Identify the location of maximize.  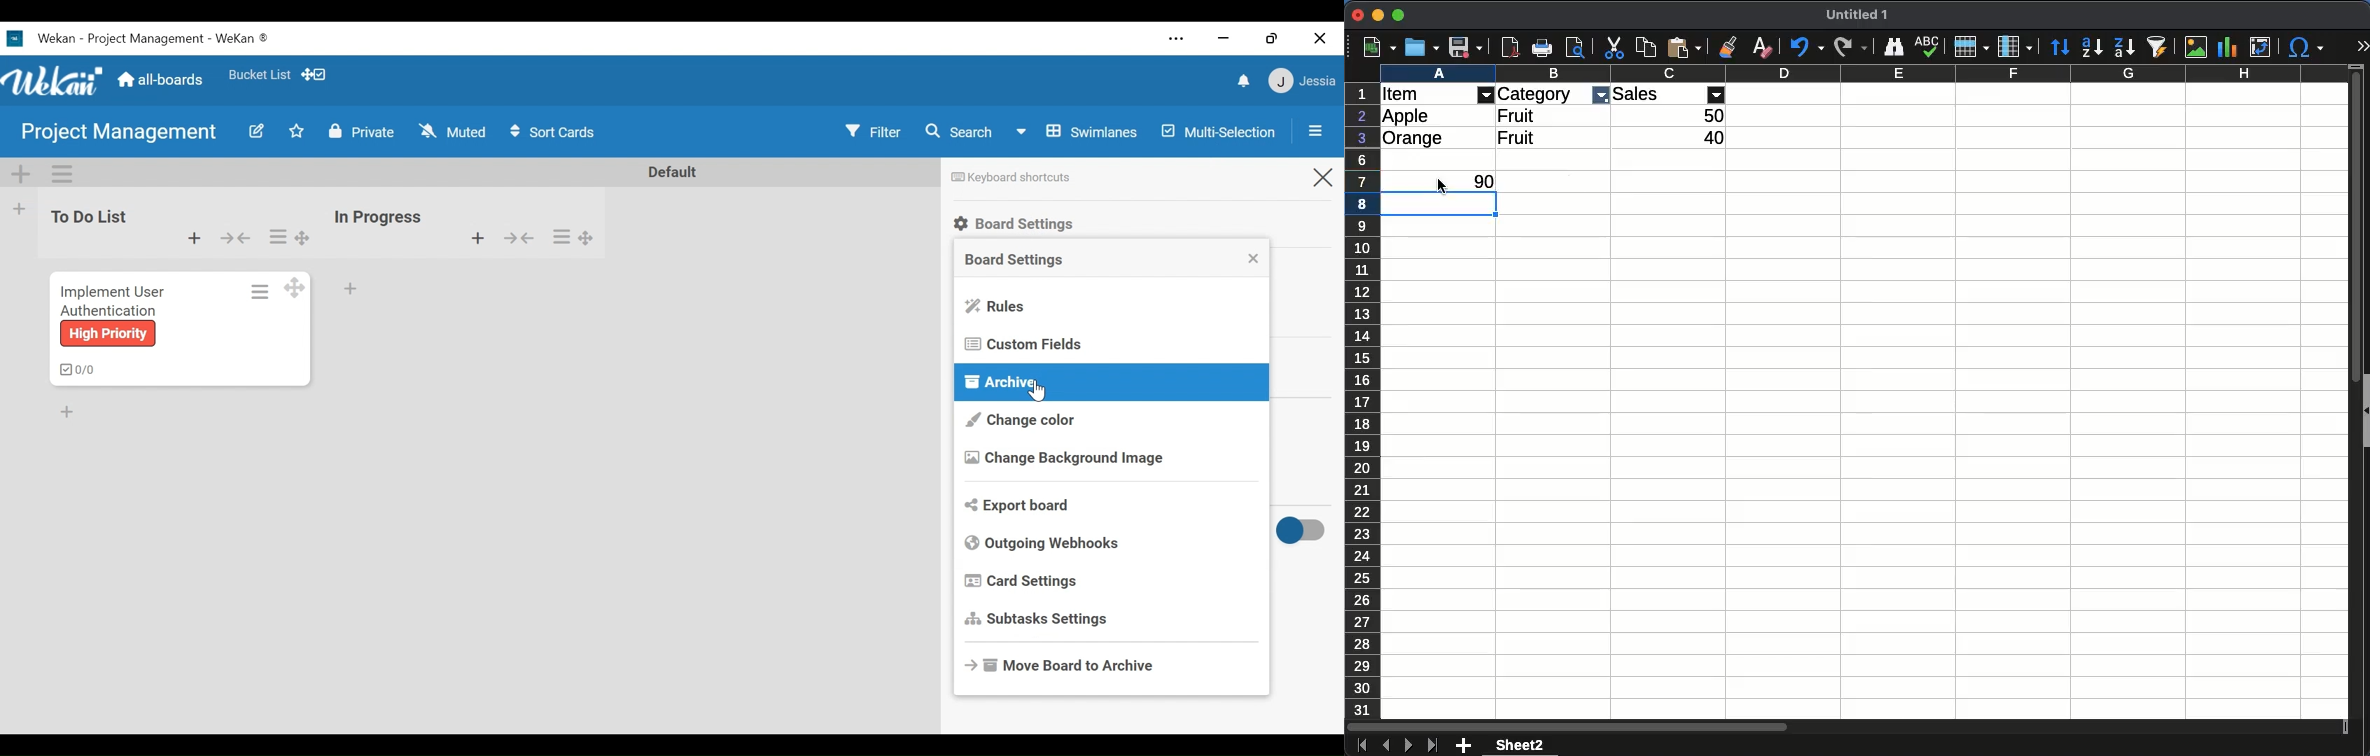
(1397, 15).